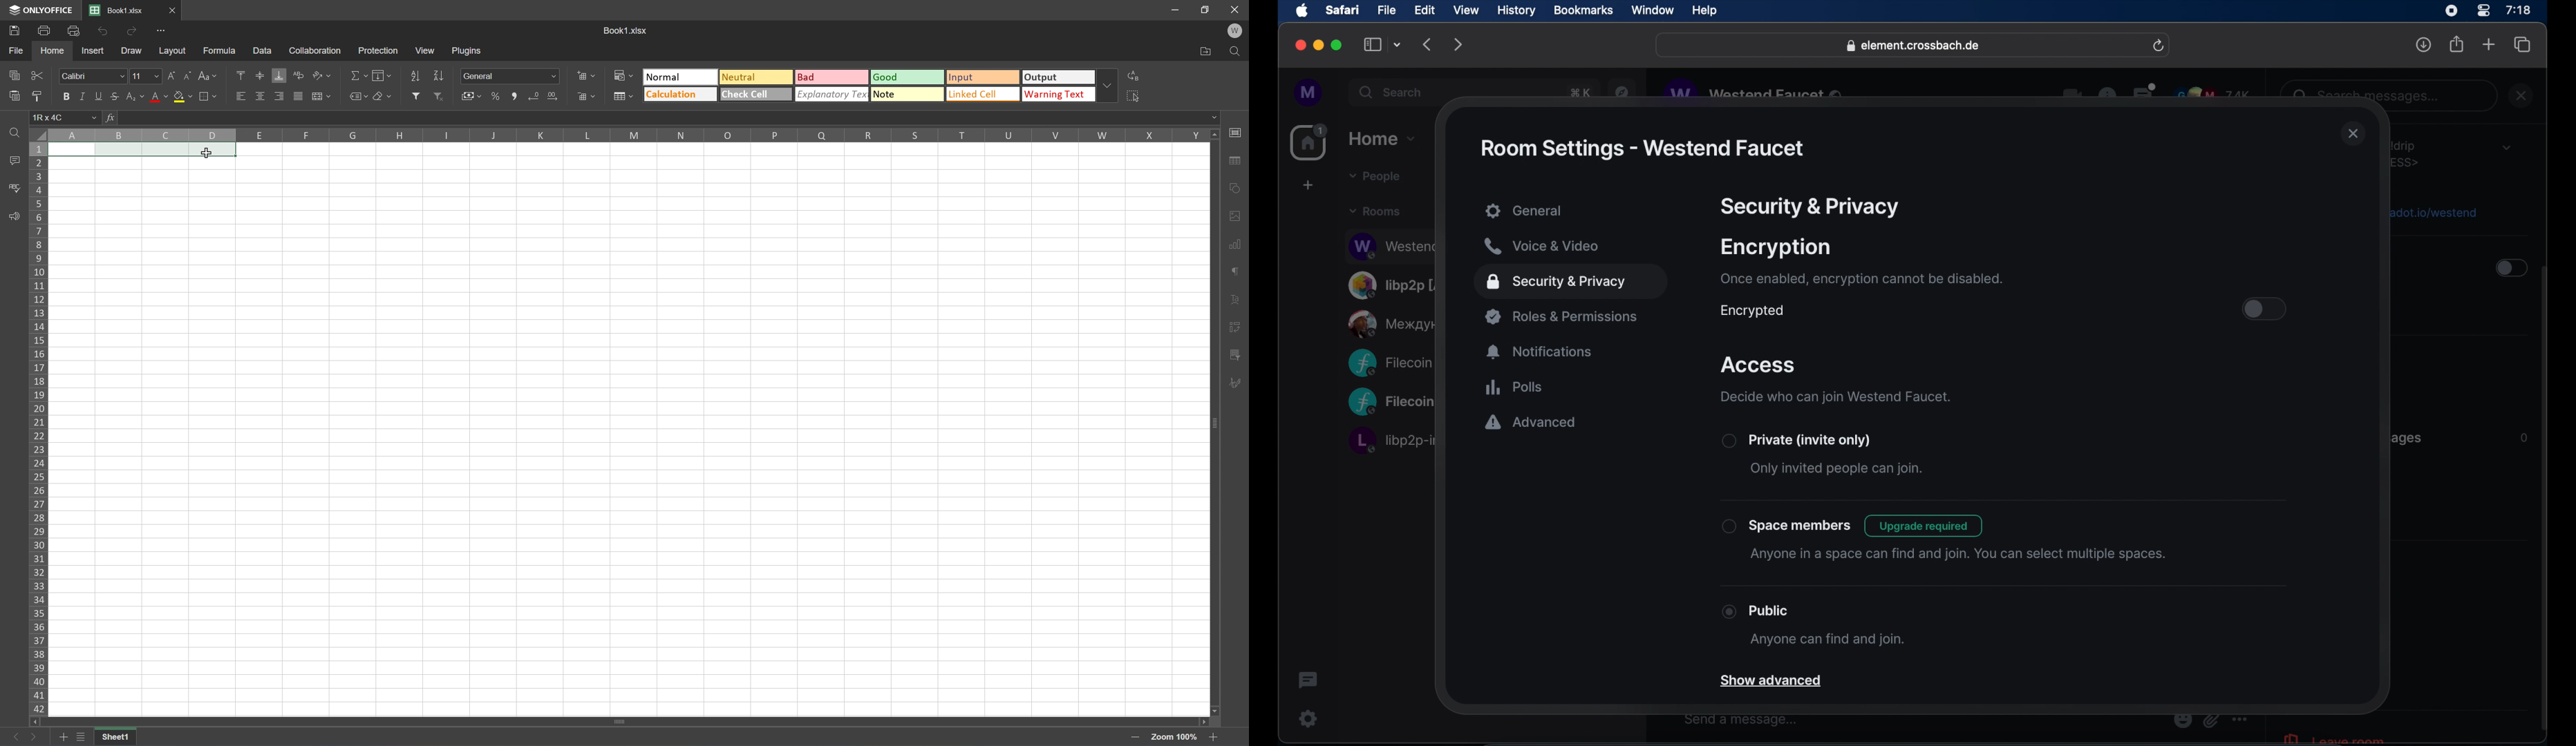 This screenshot has height=756, width=2576. I want to click on share, so click(2457, 44).